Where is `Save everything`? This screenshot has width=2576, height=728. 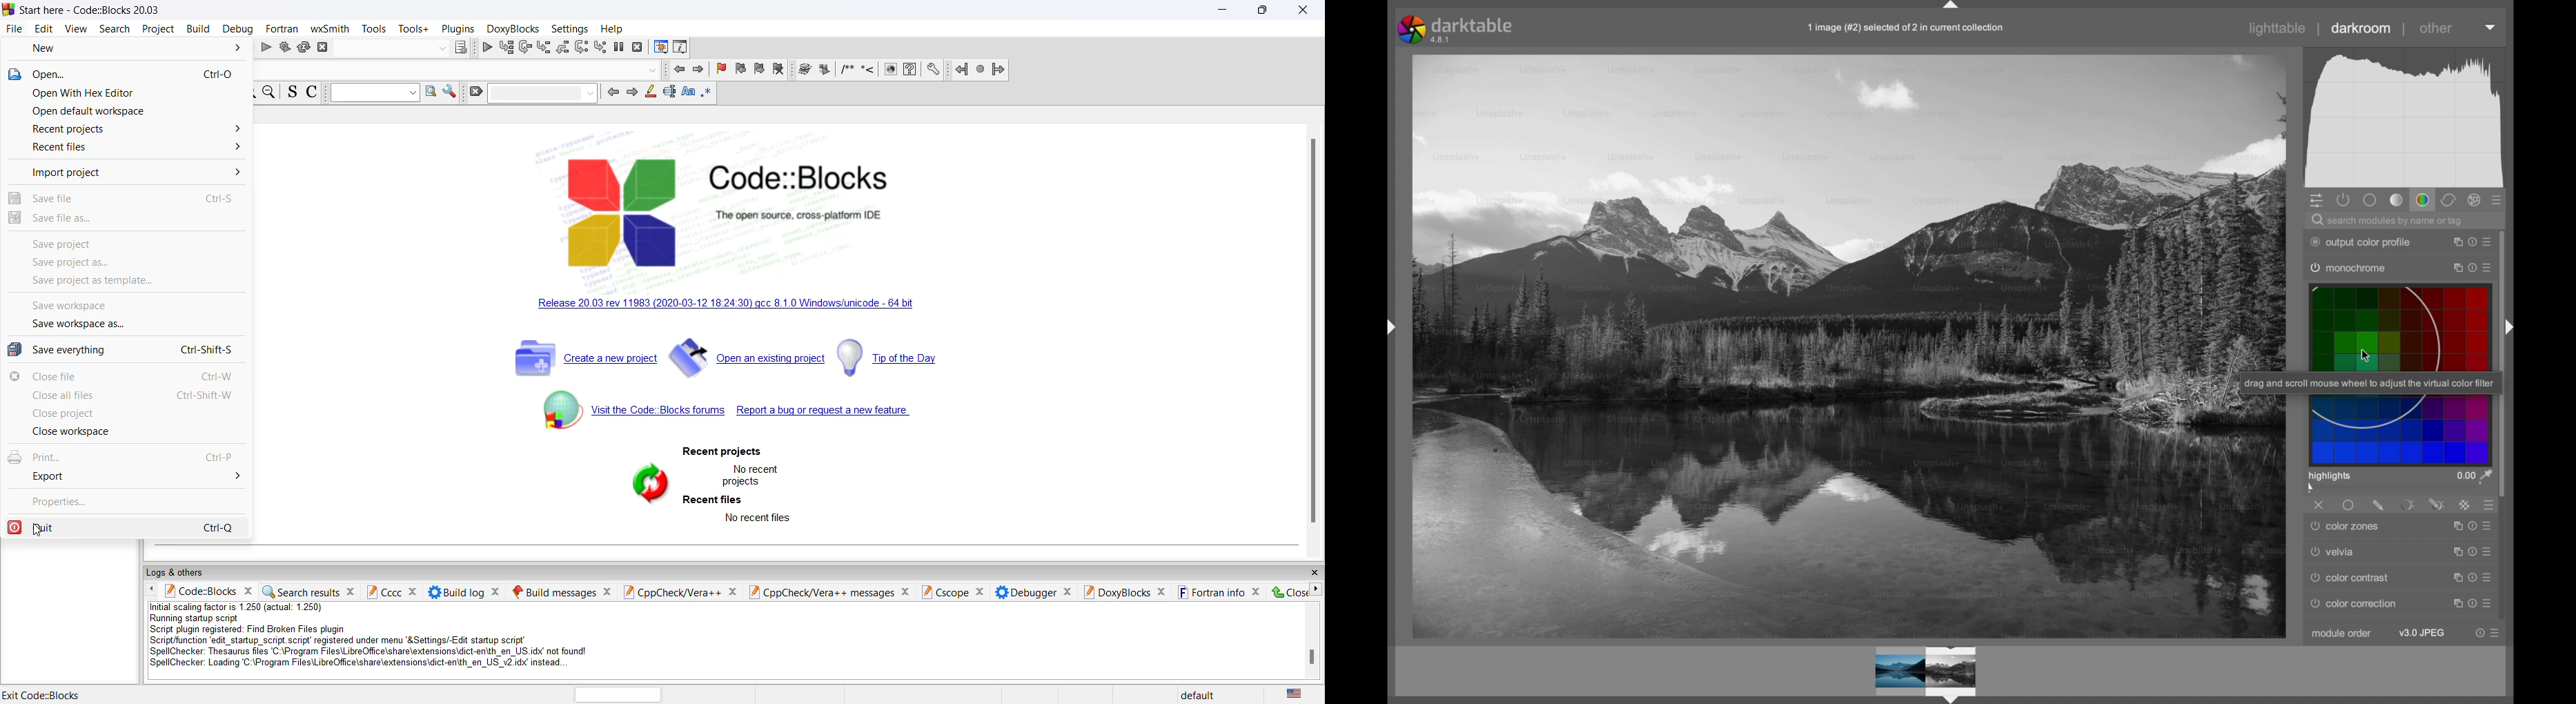
Save everything is located at coordinates (69, 349).